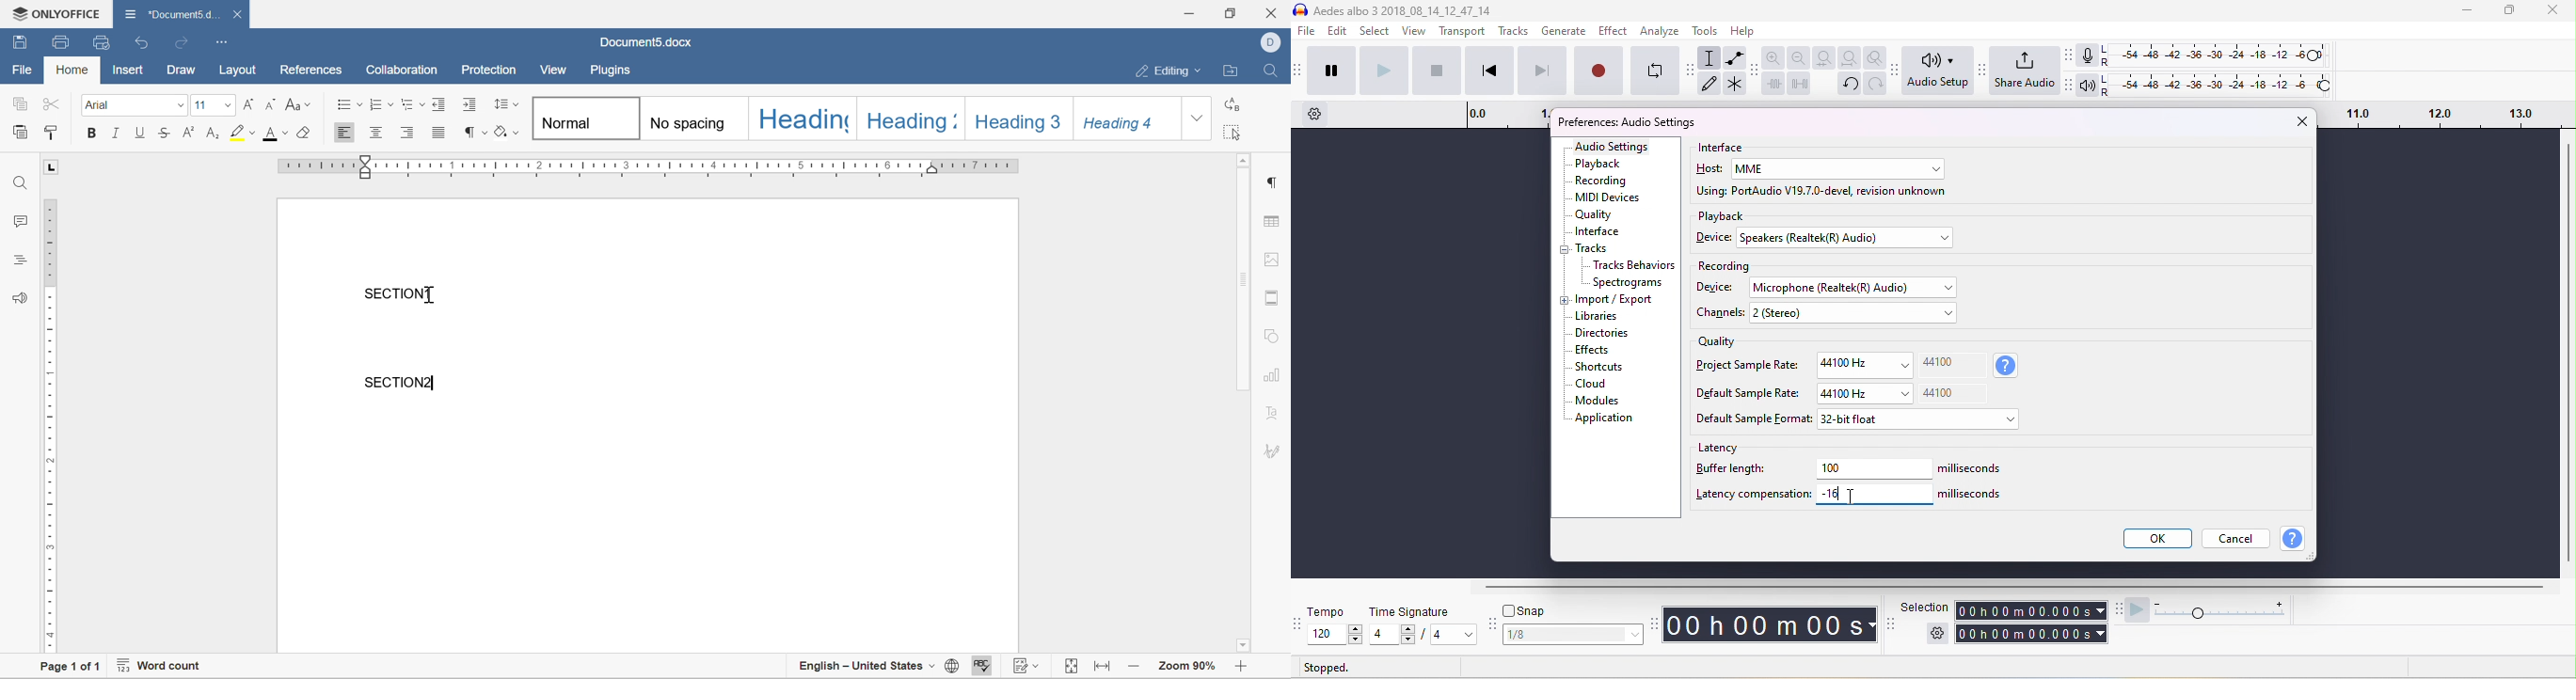 The image size is (2576, 700). I want to click on enable looping, so click(1655, 70).